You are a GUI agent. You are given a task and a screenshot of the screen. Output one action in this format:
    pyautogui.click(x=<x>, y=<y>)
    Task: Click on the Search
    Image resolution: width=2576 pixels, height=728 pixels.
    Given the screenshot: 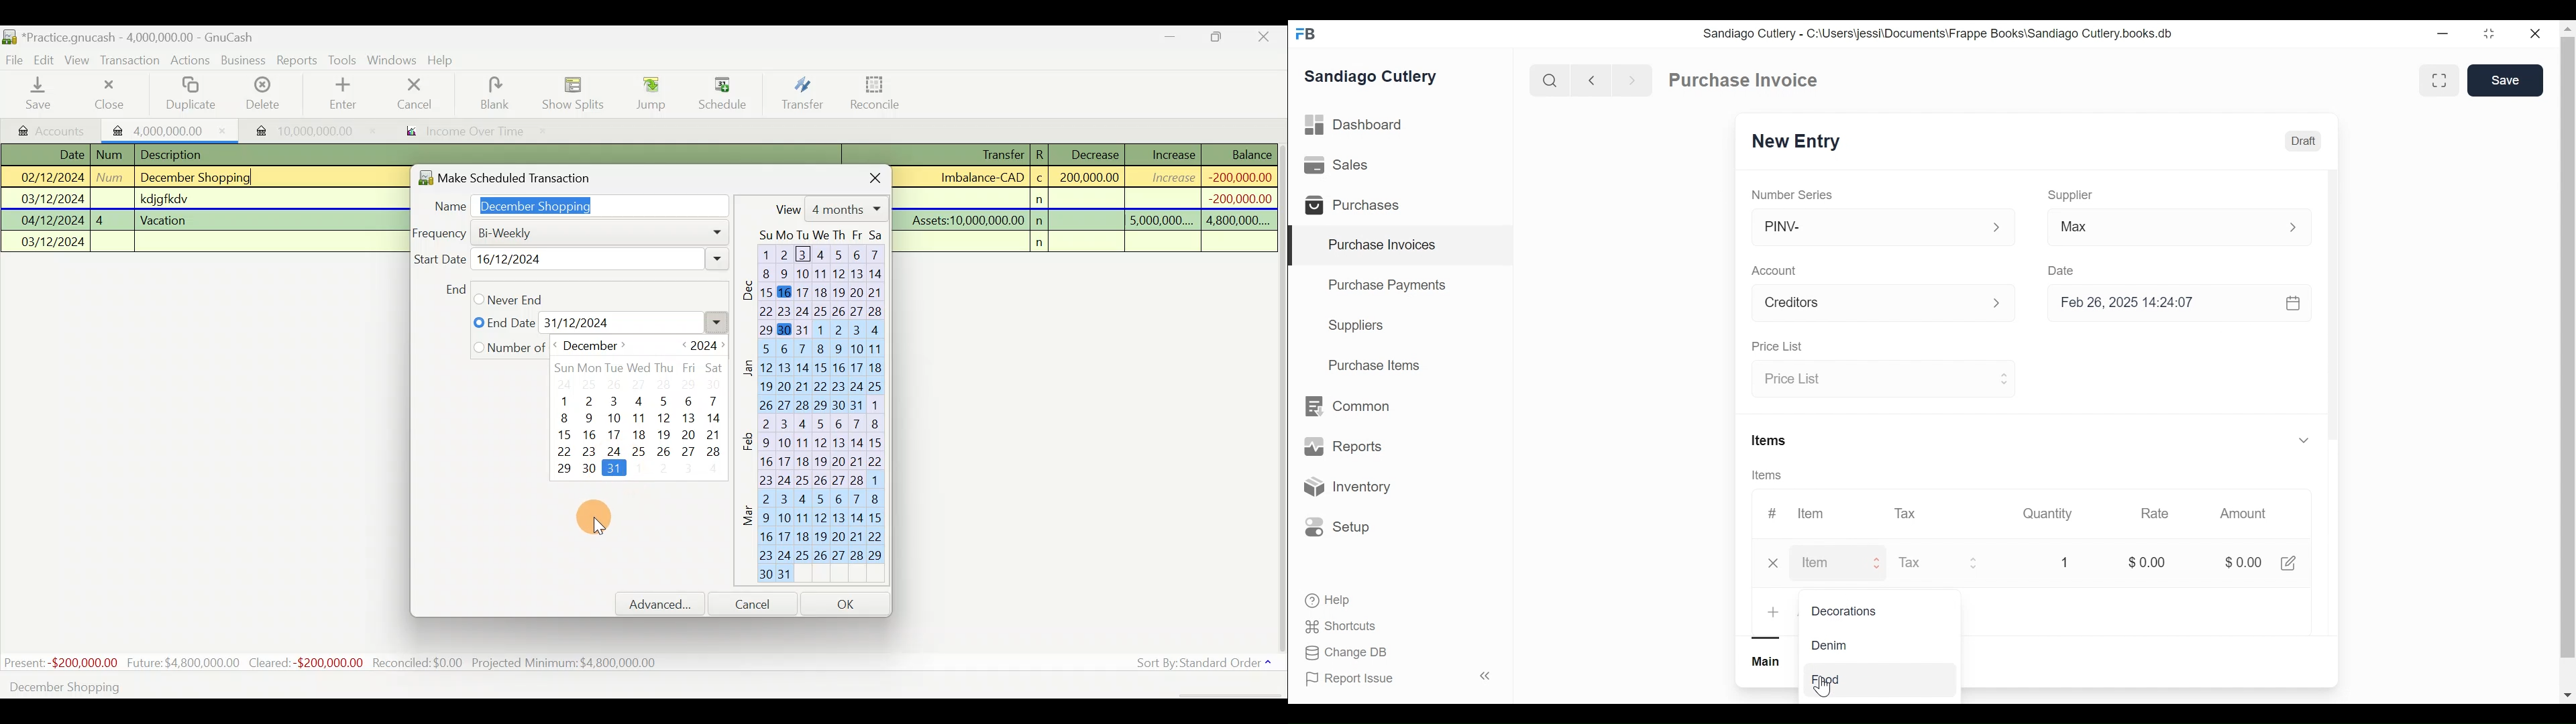 What is the action you would take?
    pyautogui.click(x=1550, y=80)
    